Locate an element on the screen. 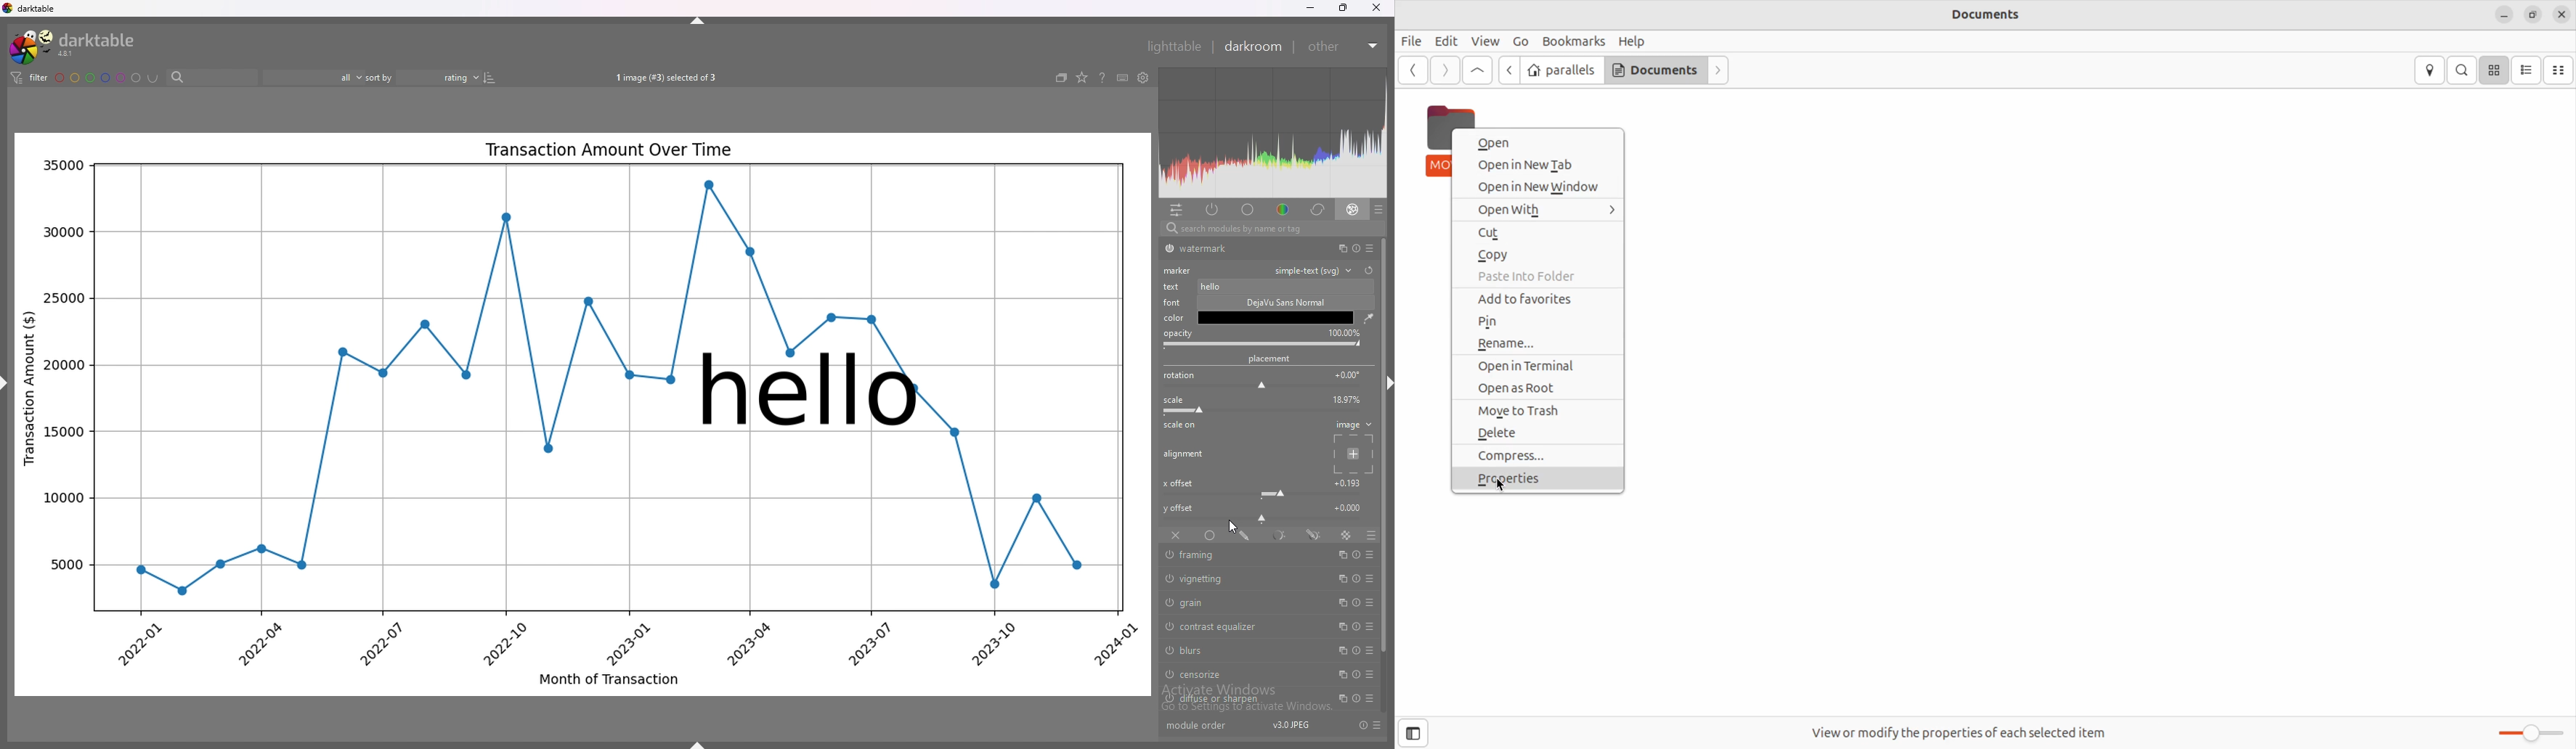 This screenshot has height=756, width=2576. marker is located at coordinates (1178, 271).